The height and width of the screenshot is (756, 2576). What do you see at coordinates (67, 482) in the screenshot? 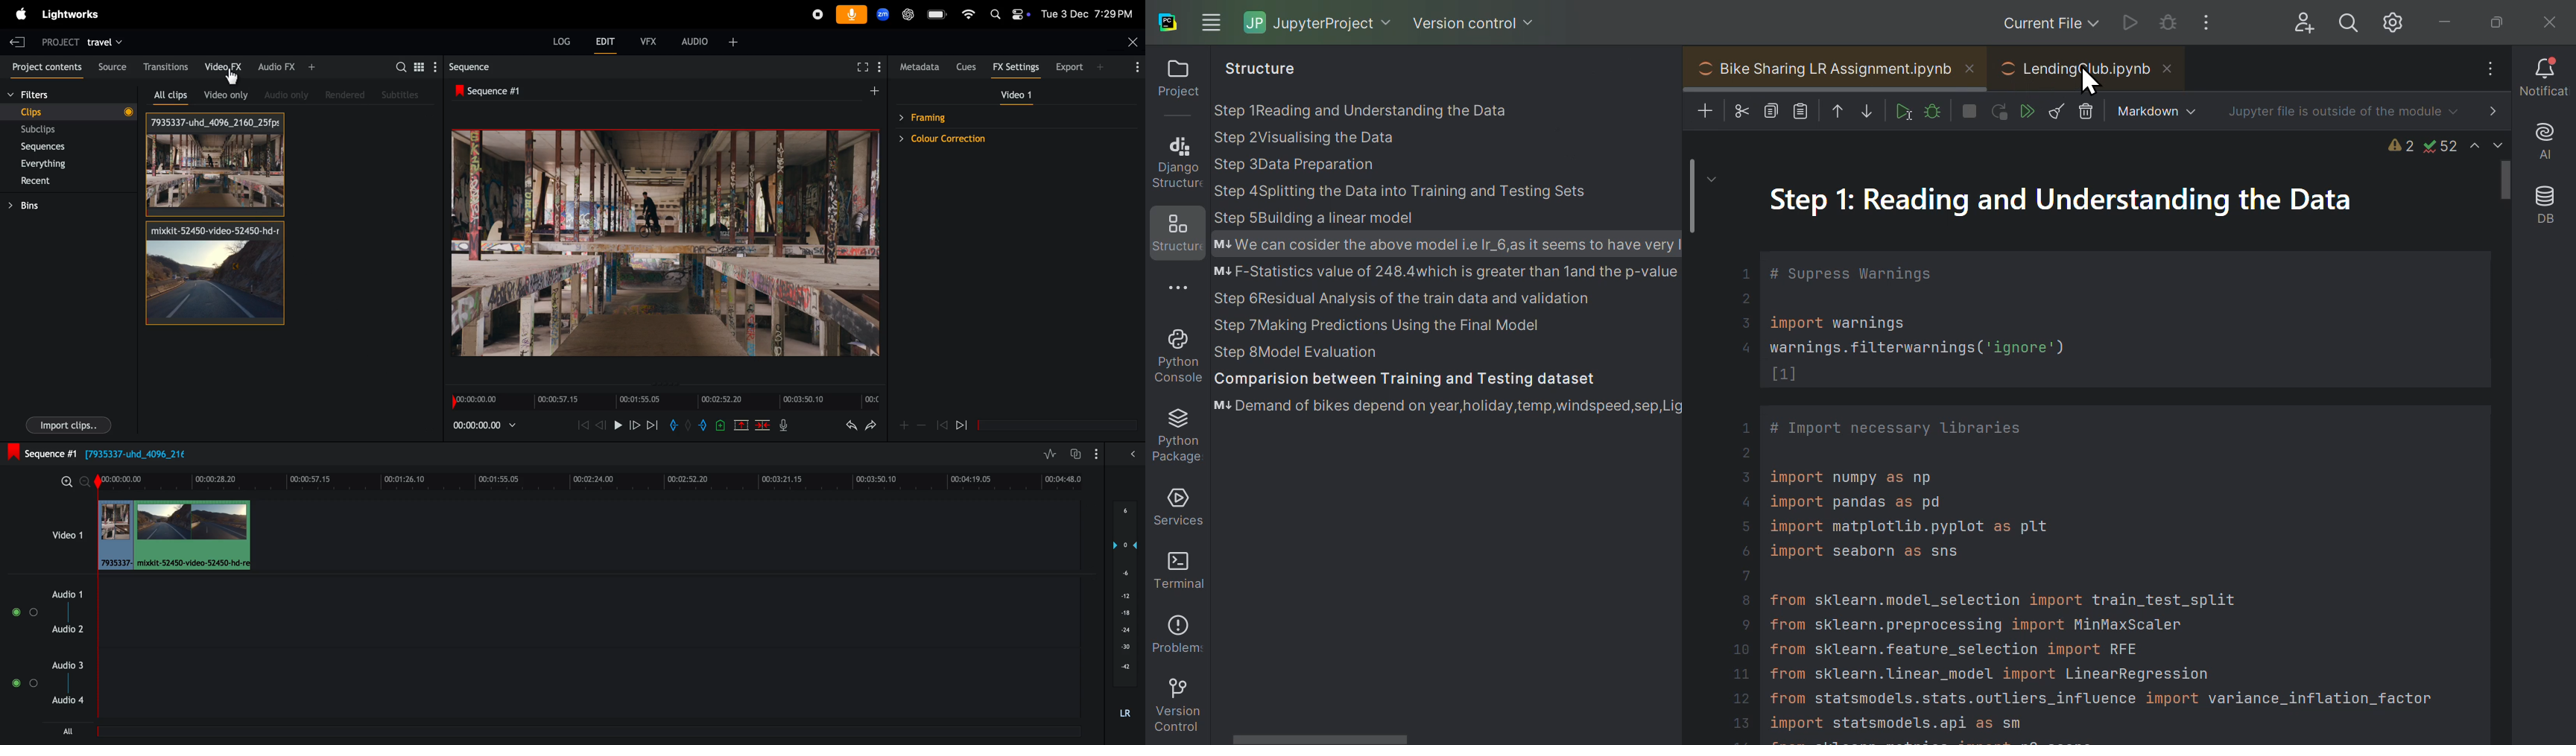
I see `zoom out` at bounding box center [67, 482].